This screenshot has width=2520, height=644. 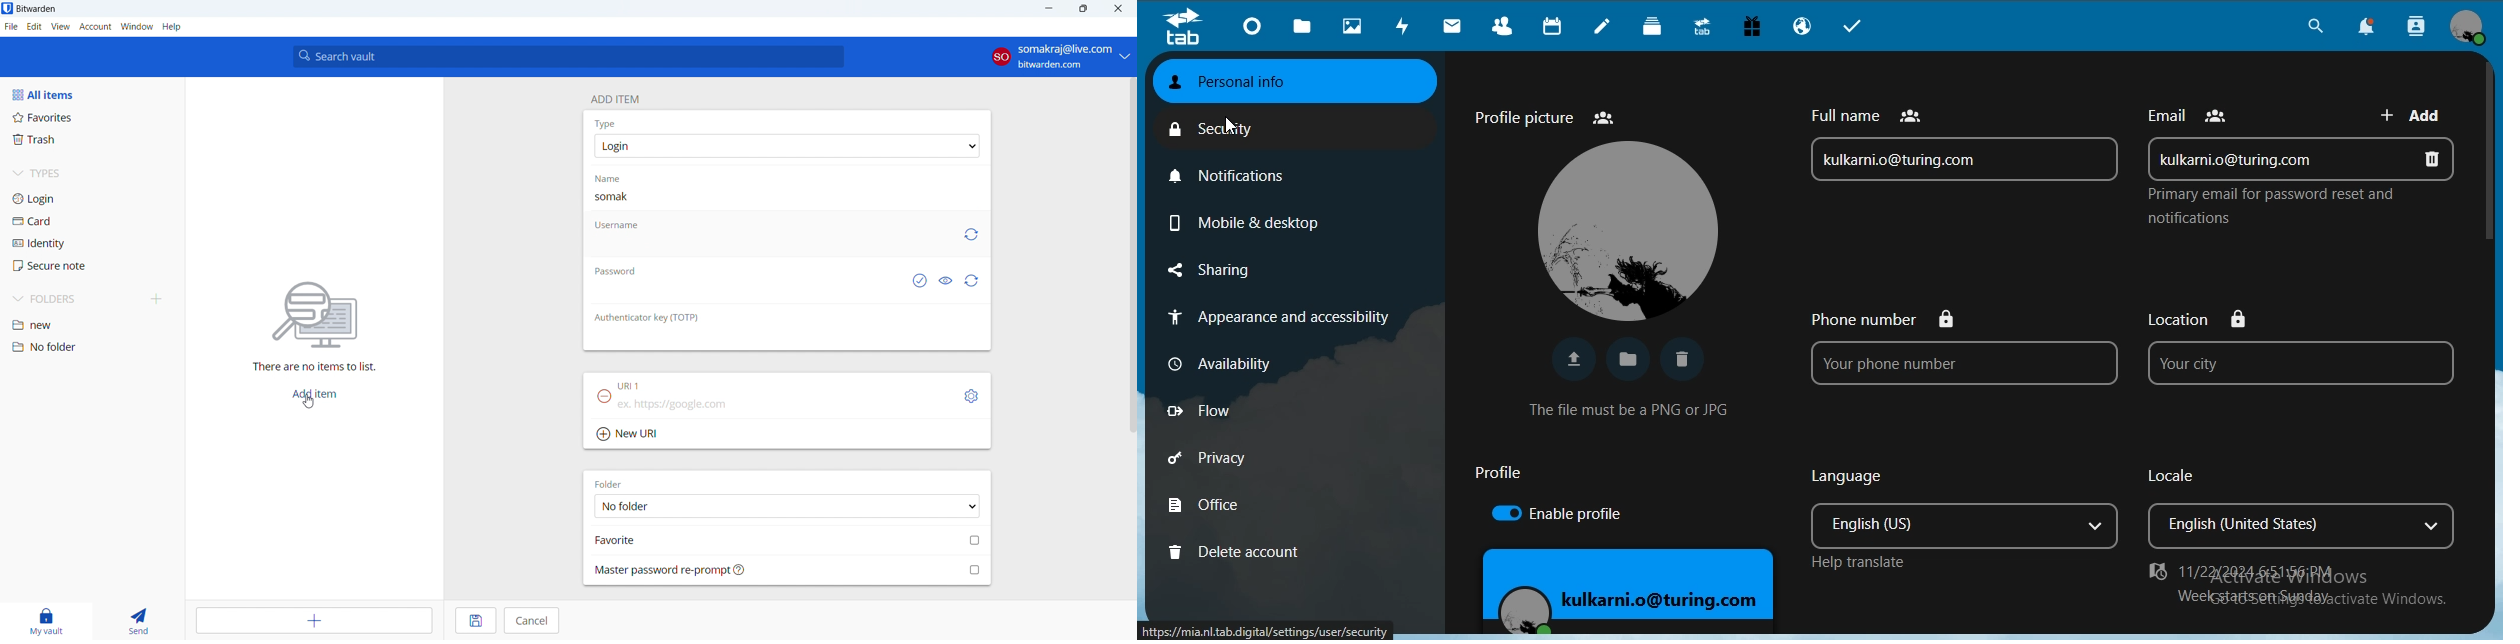 I want to click on email address, so click(x=2271, y=159).